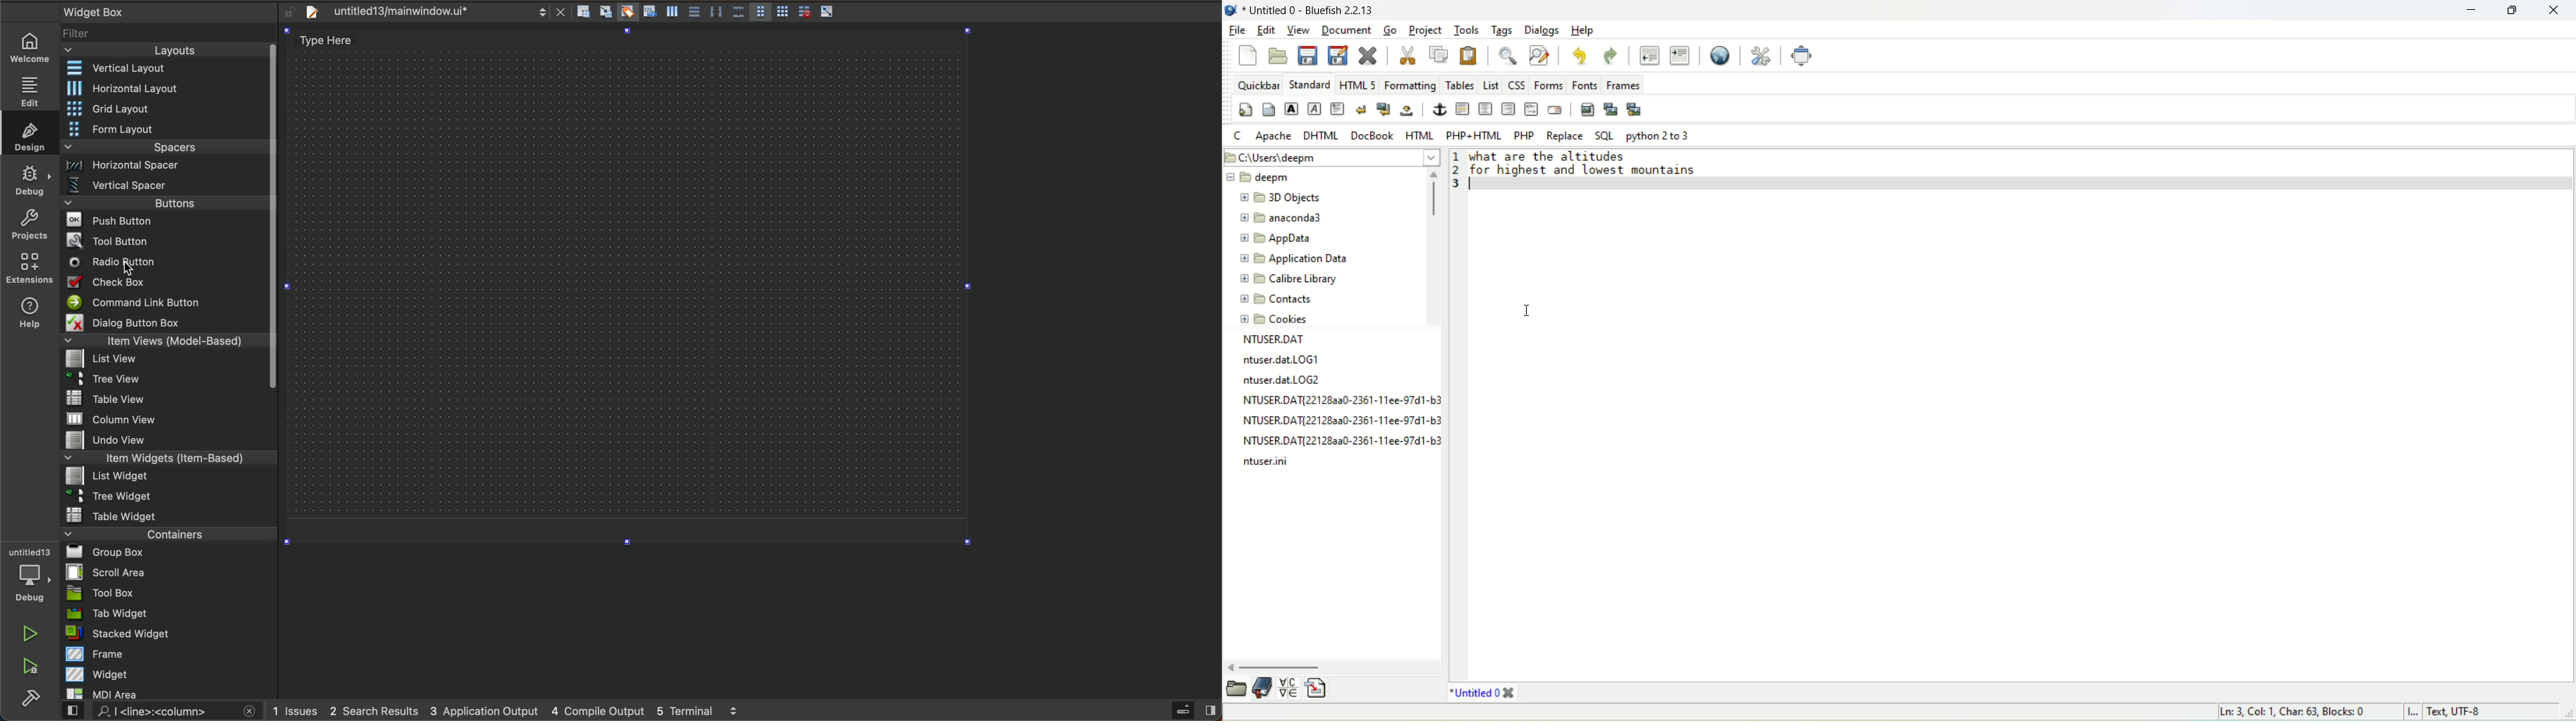 The height and width of the screenshot is (728, 2576). Describe the element at coordinates (1465, 30) in the screenshot. I see `tools` at that location.